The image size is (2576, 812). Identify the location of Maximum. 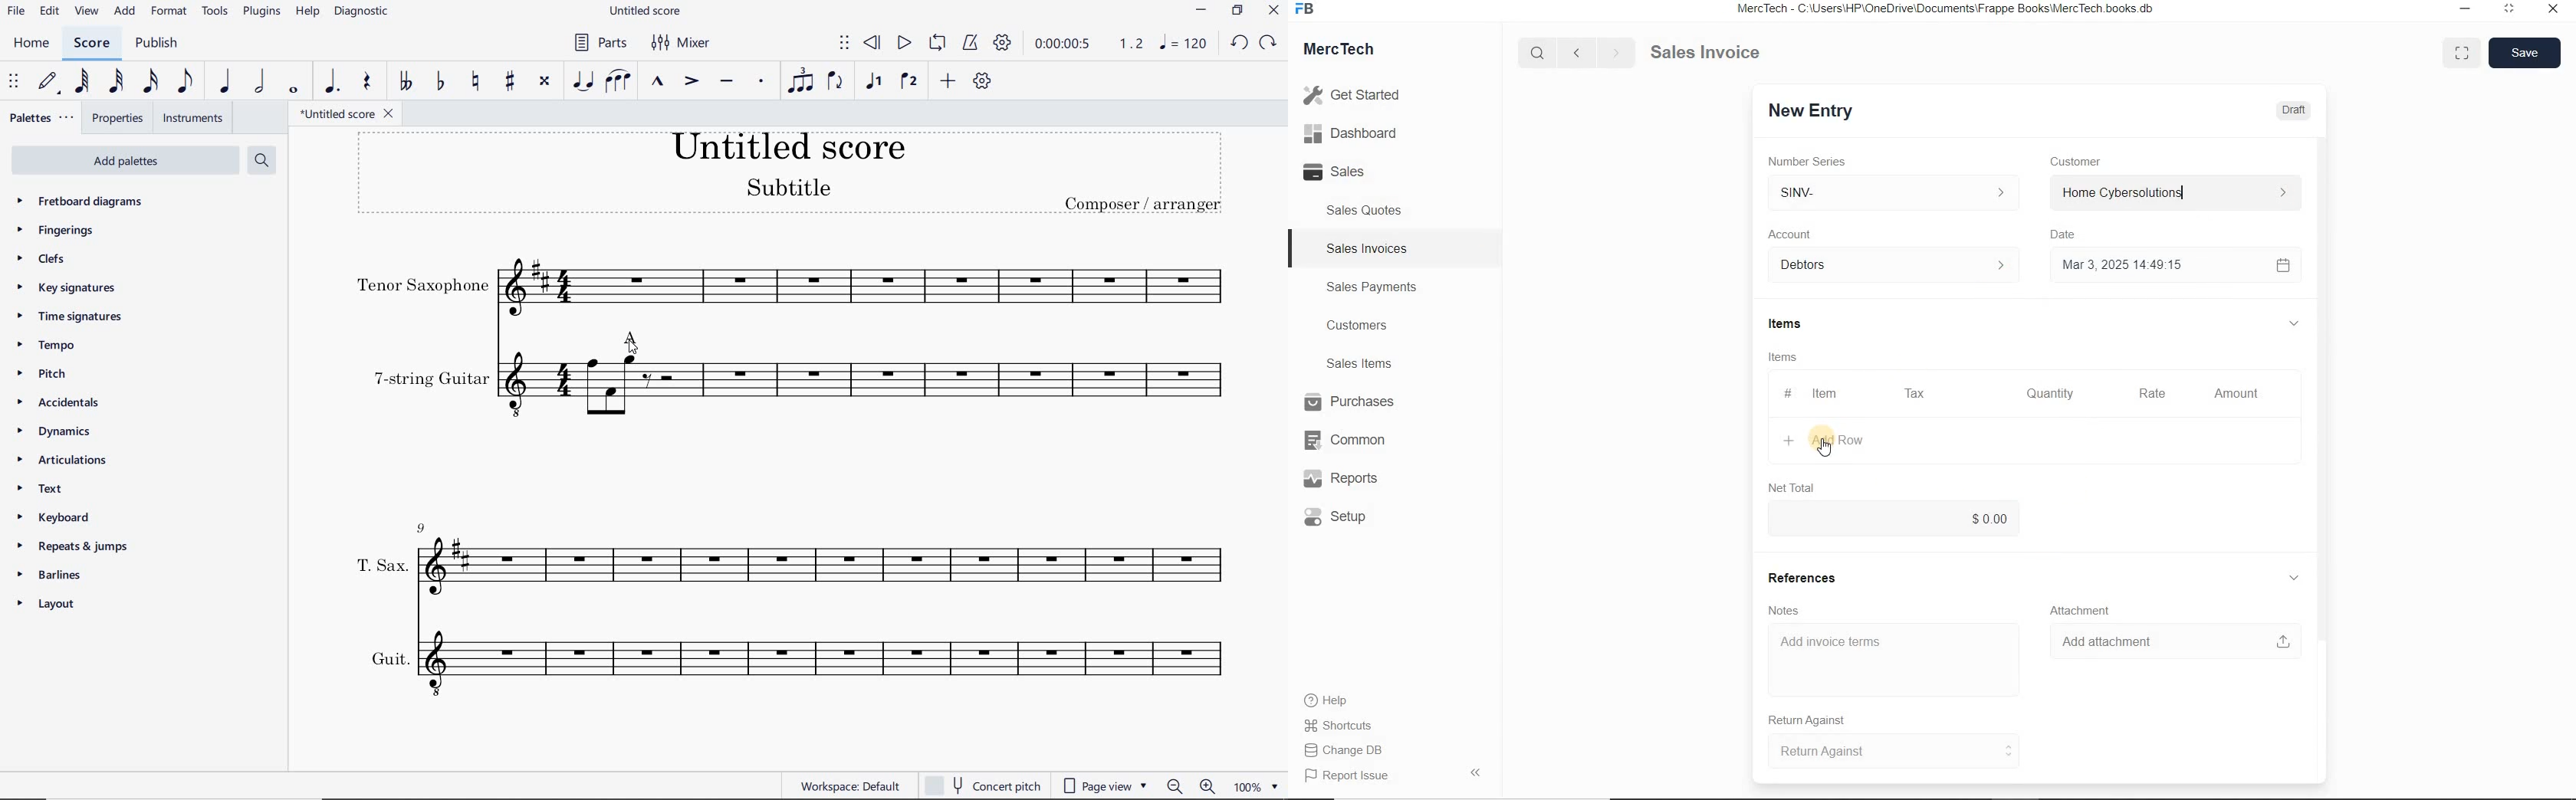
(2509, 11).